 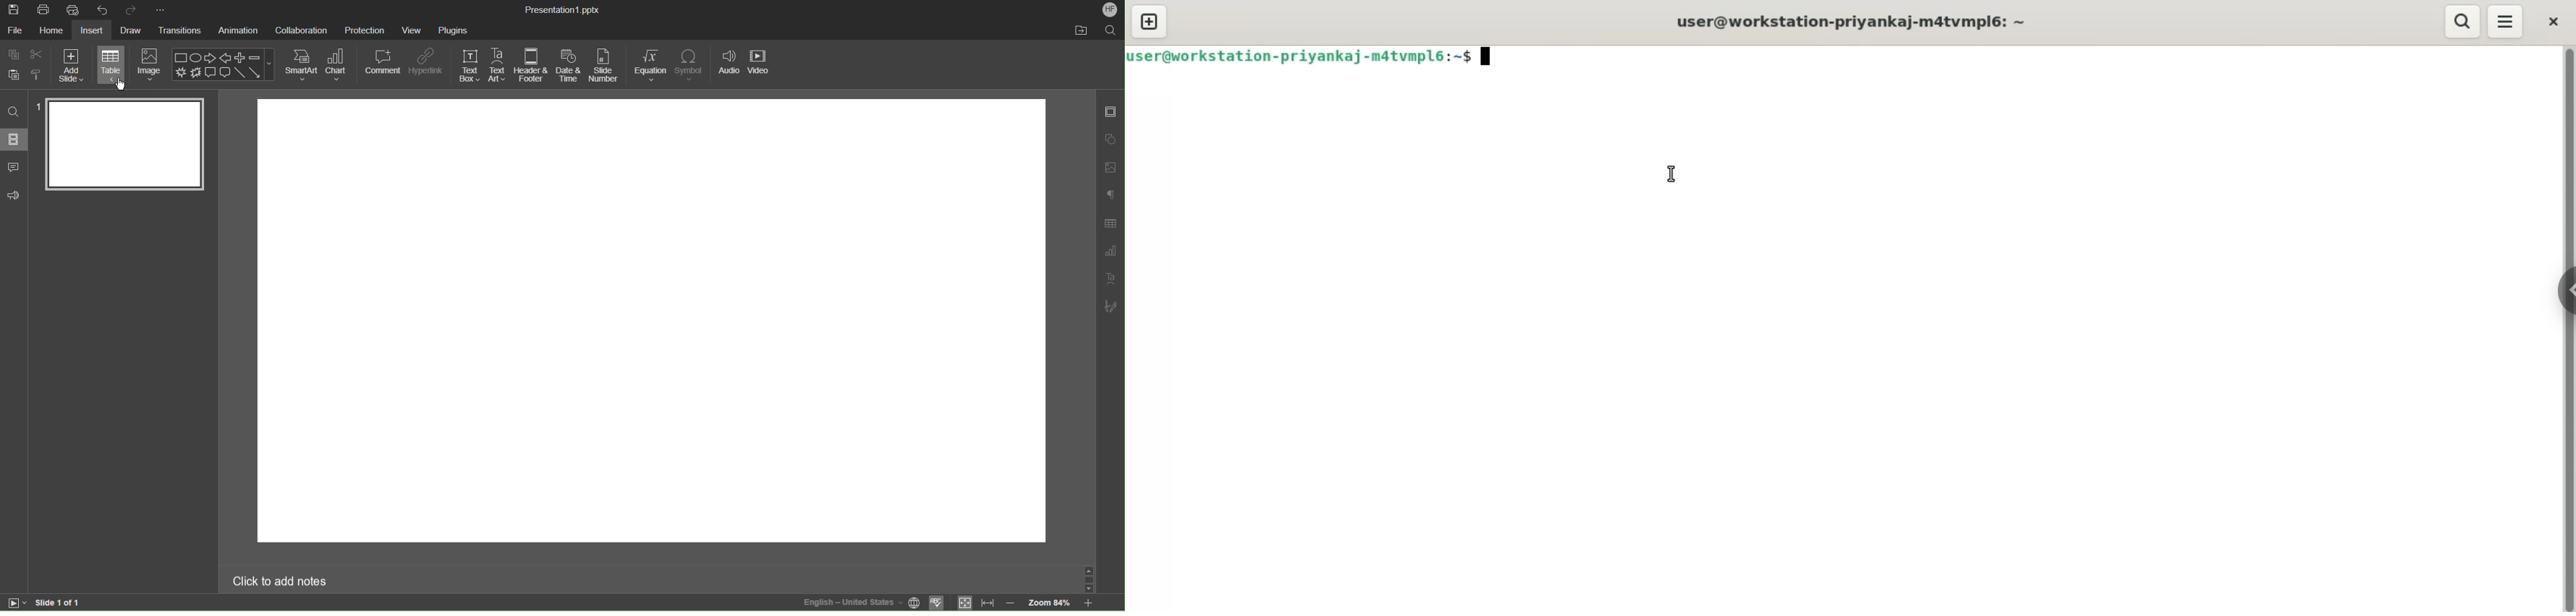 What do you see at coordinates (498, 65) in the screenshot?
I see `Text Art` at bounding box center [498, 65].